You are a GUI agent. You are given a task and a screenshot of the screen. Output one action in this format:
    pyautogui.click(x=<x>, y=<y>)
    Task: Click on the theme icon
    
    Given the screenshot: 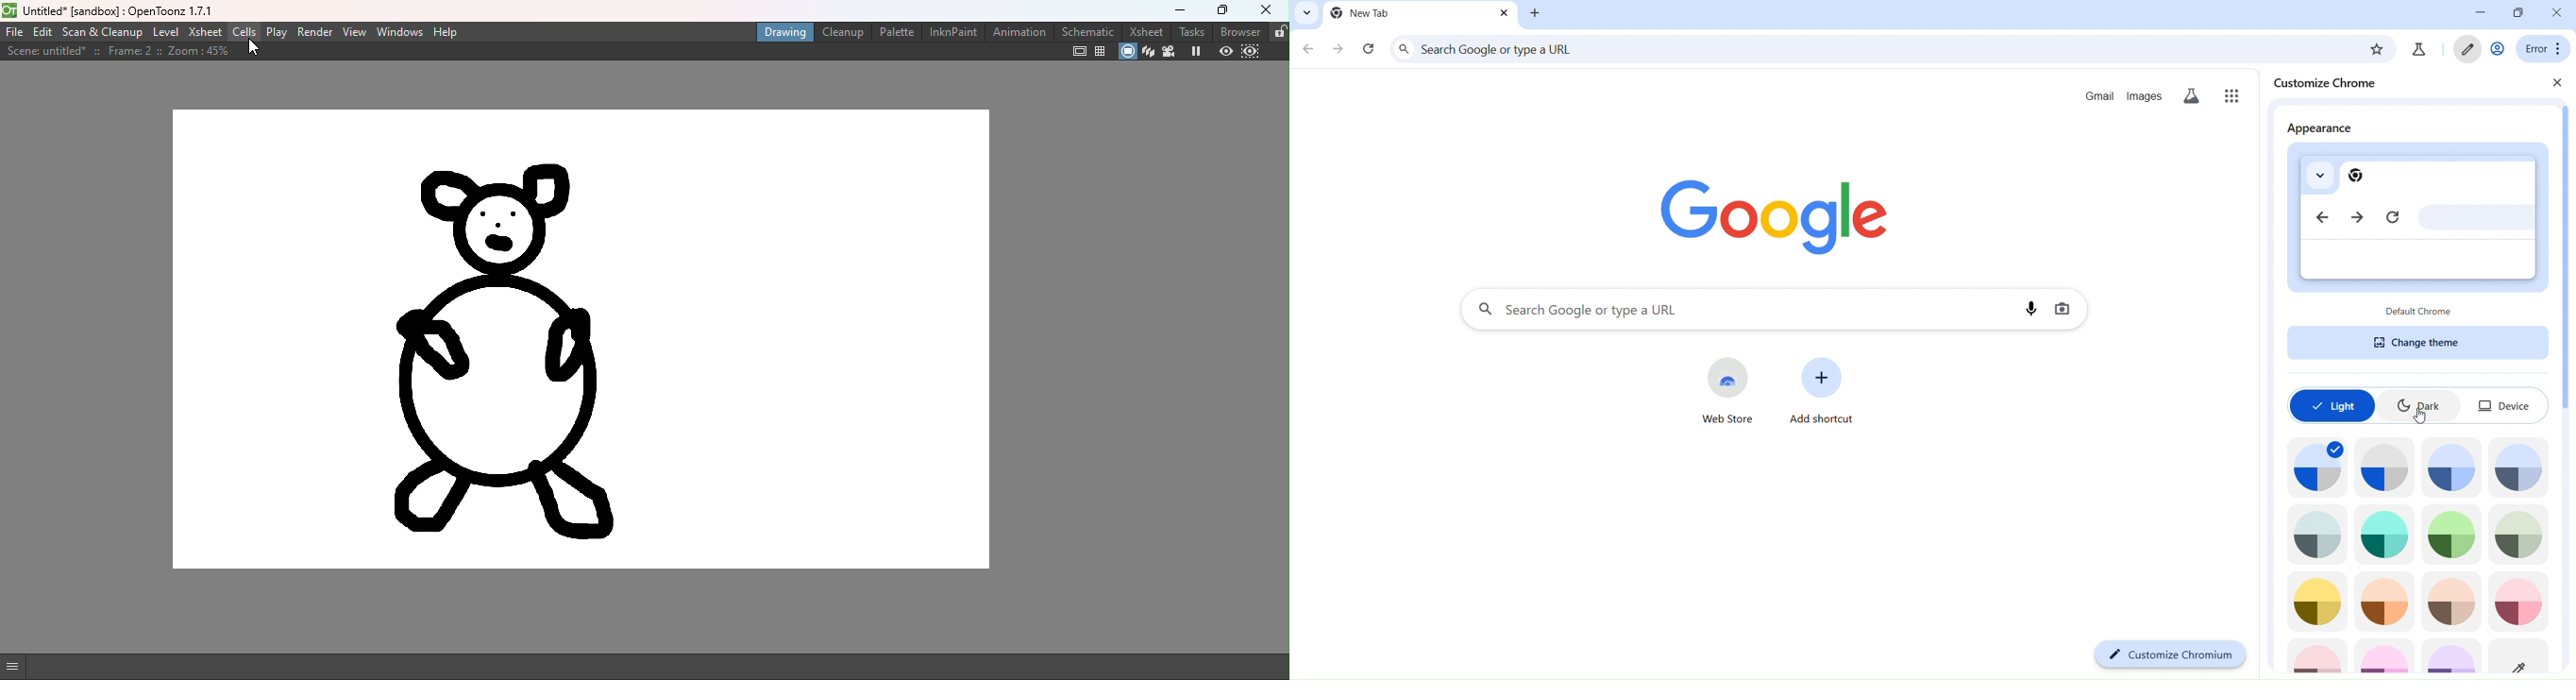 What is the action you would take?
    pyautogui.click(x=2527, y=657)
    